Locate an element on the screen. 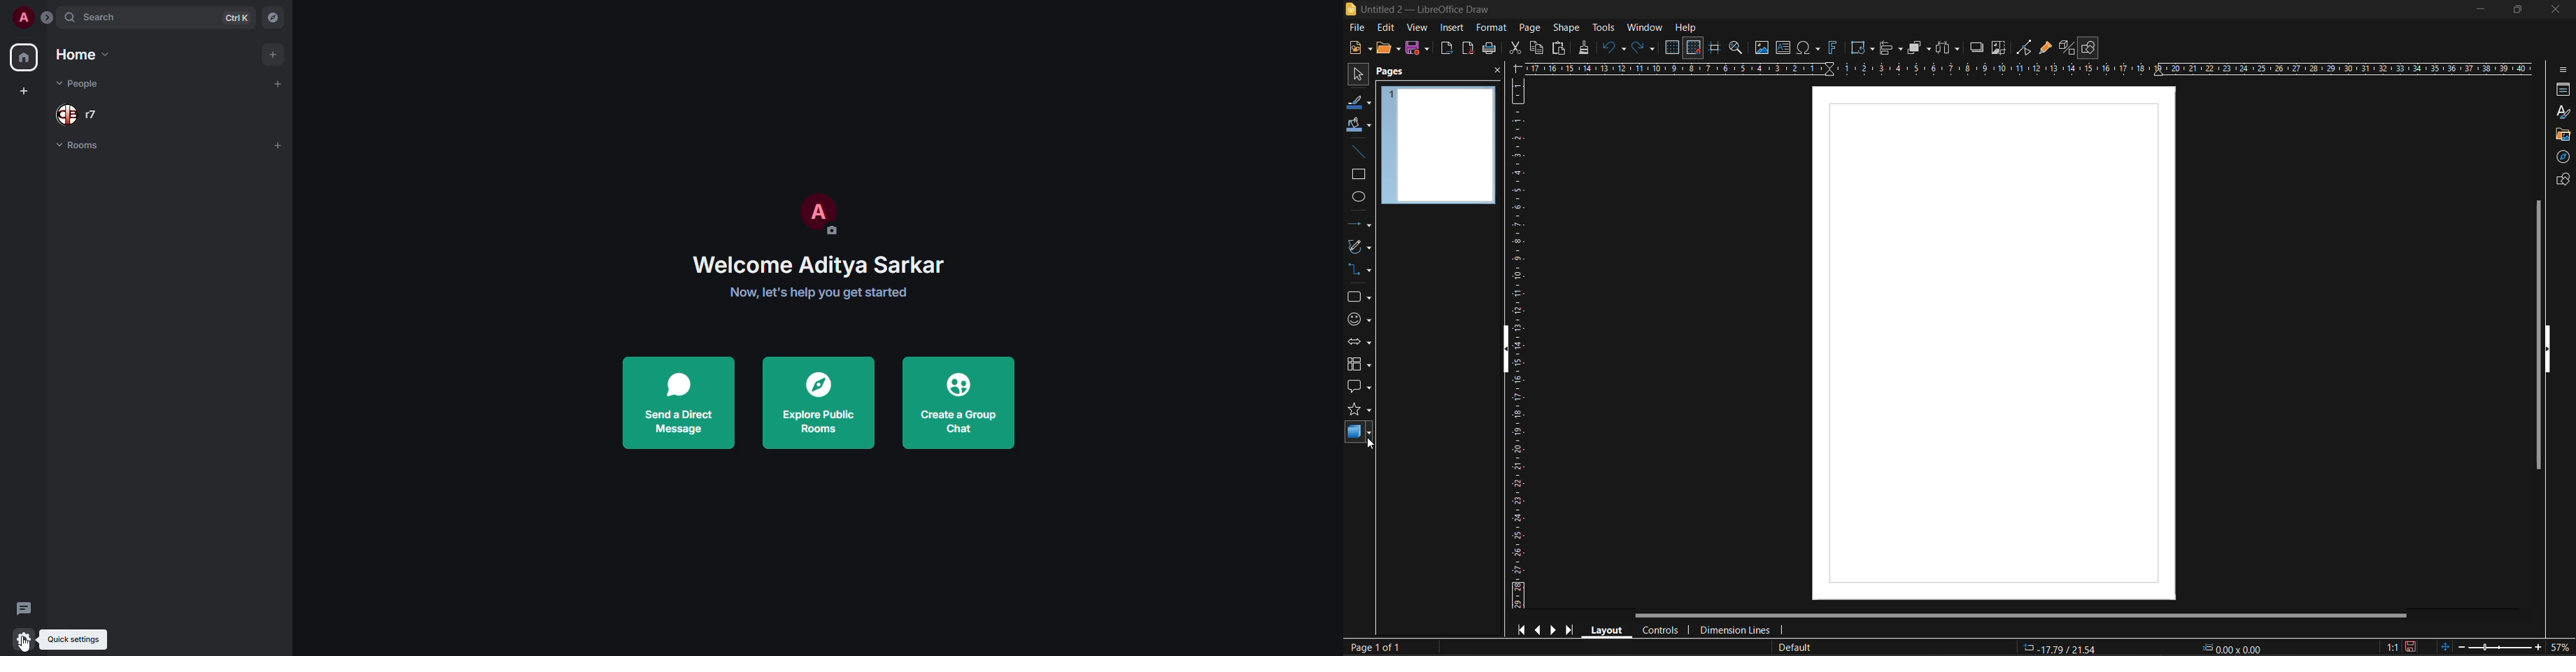  connectors is located at coordinates (1359, 270).